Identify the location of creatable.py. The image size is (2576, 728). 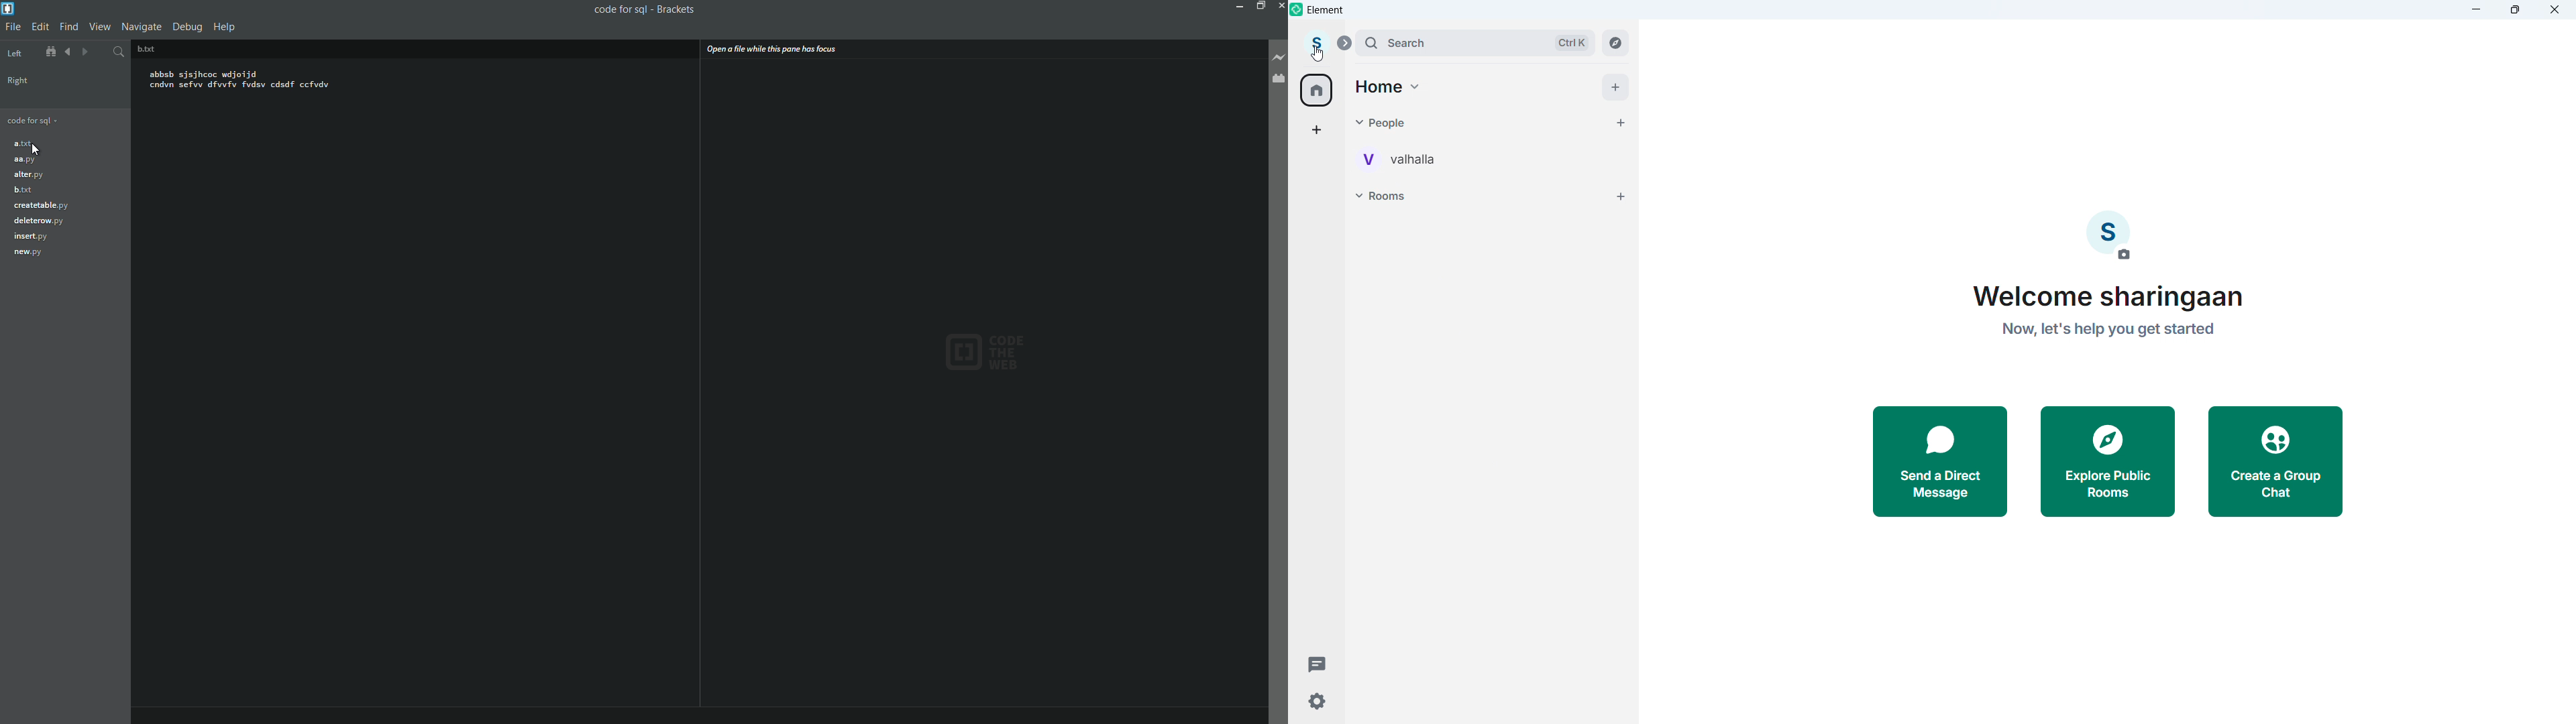
(41, 206).